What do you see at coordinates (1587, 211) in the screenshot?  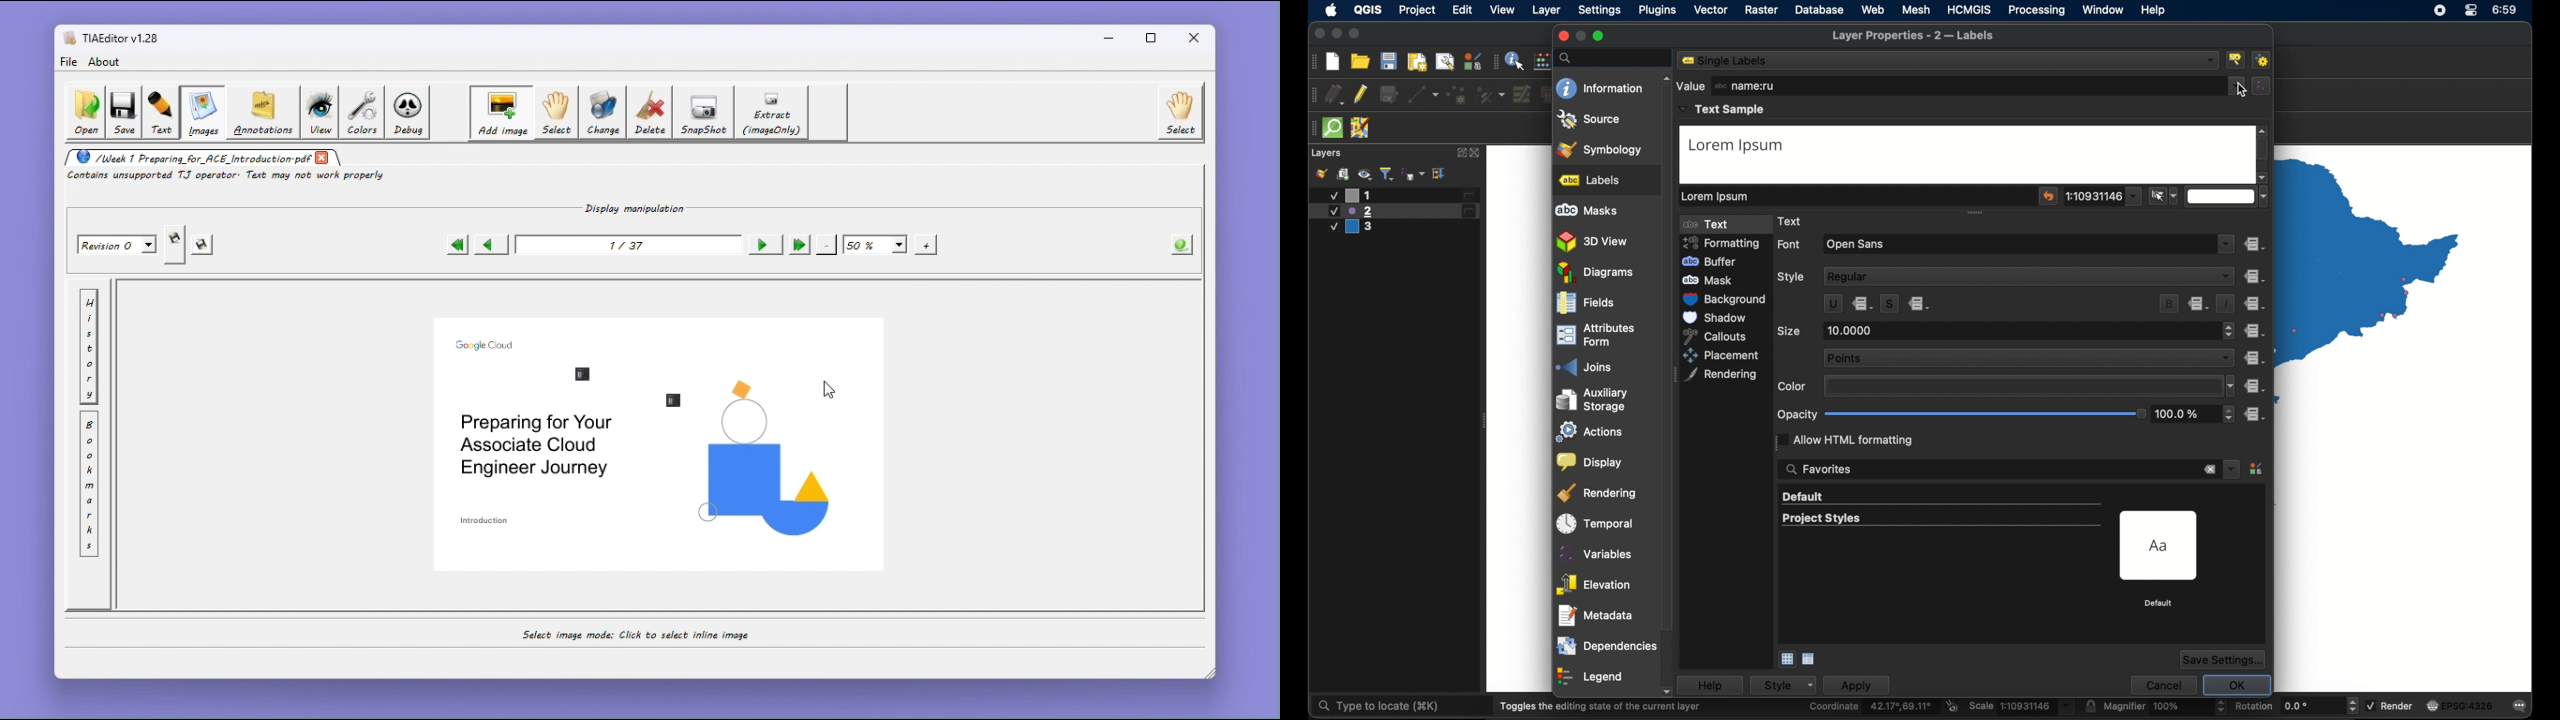 I see `abc masks` at bounding box center [1587, 211].